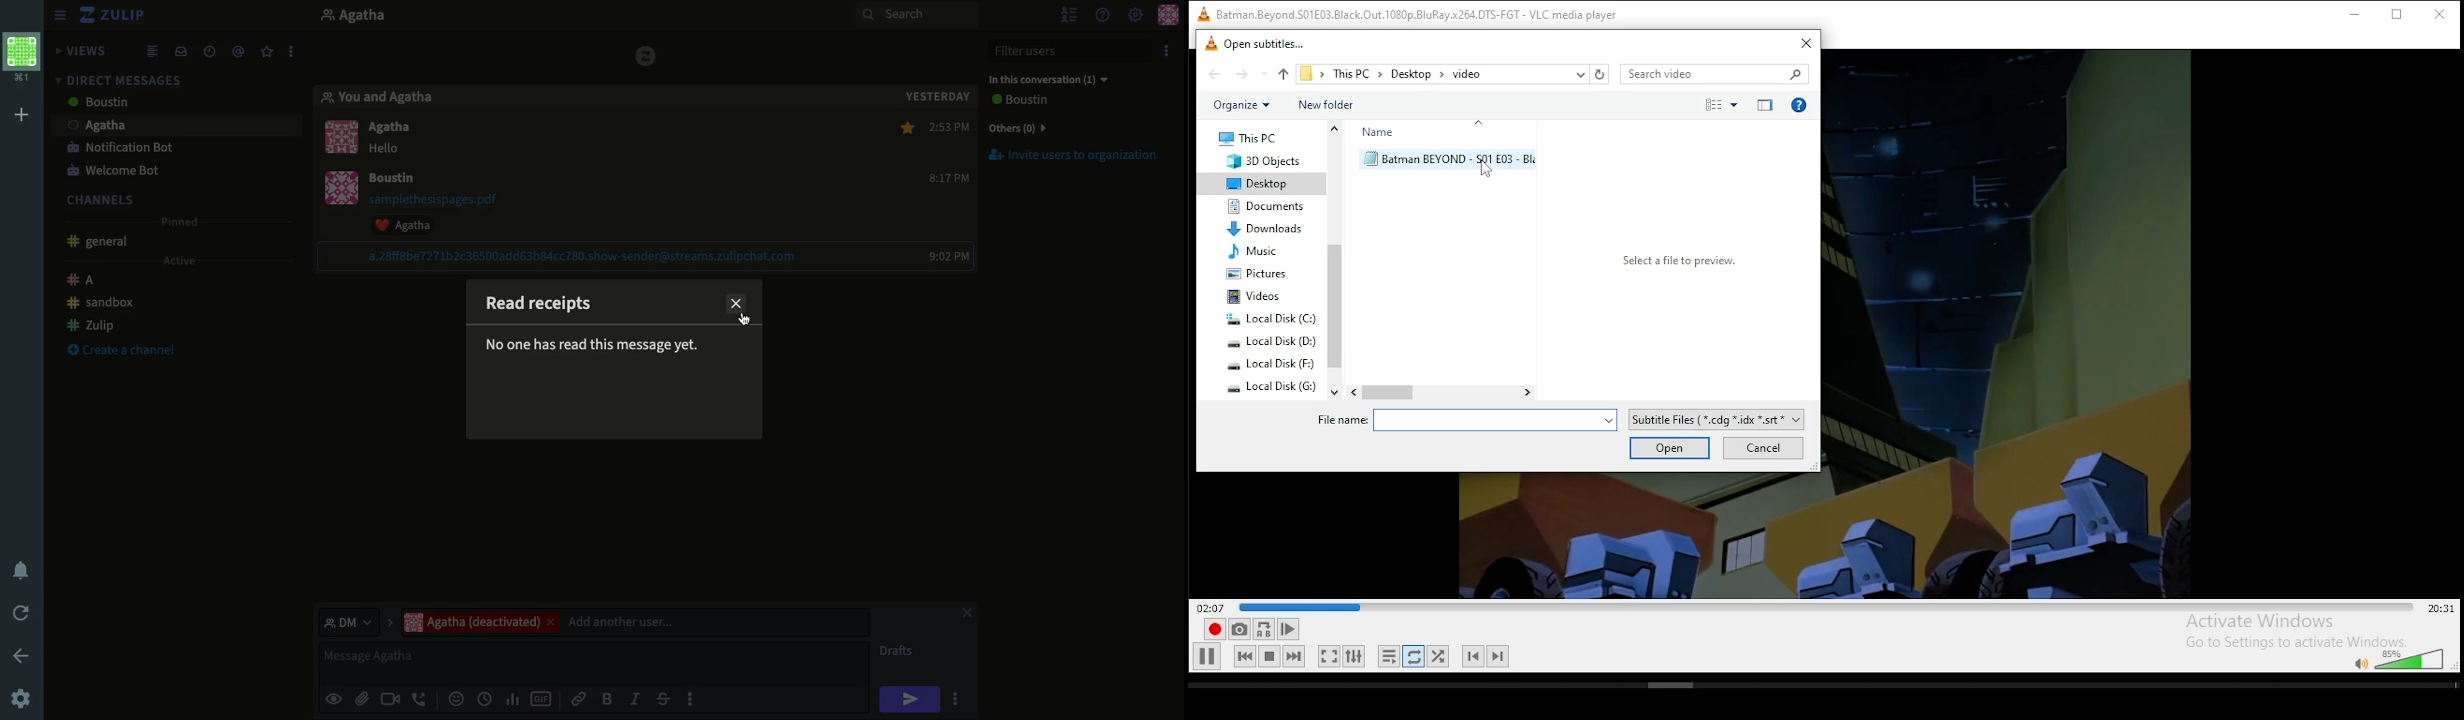  What do you see at coordinates (24, 570) in the screenshot?
I see `Notification` at bounding box center [24, 570].